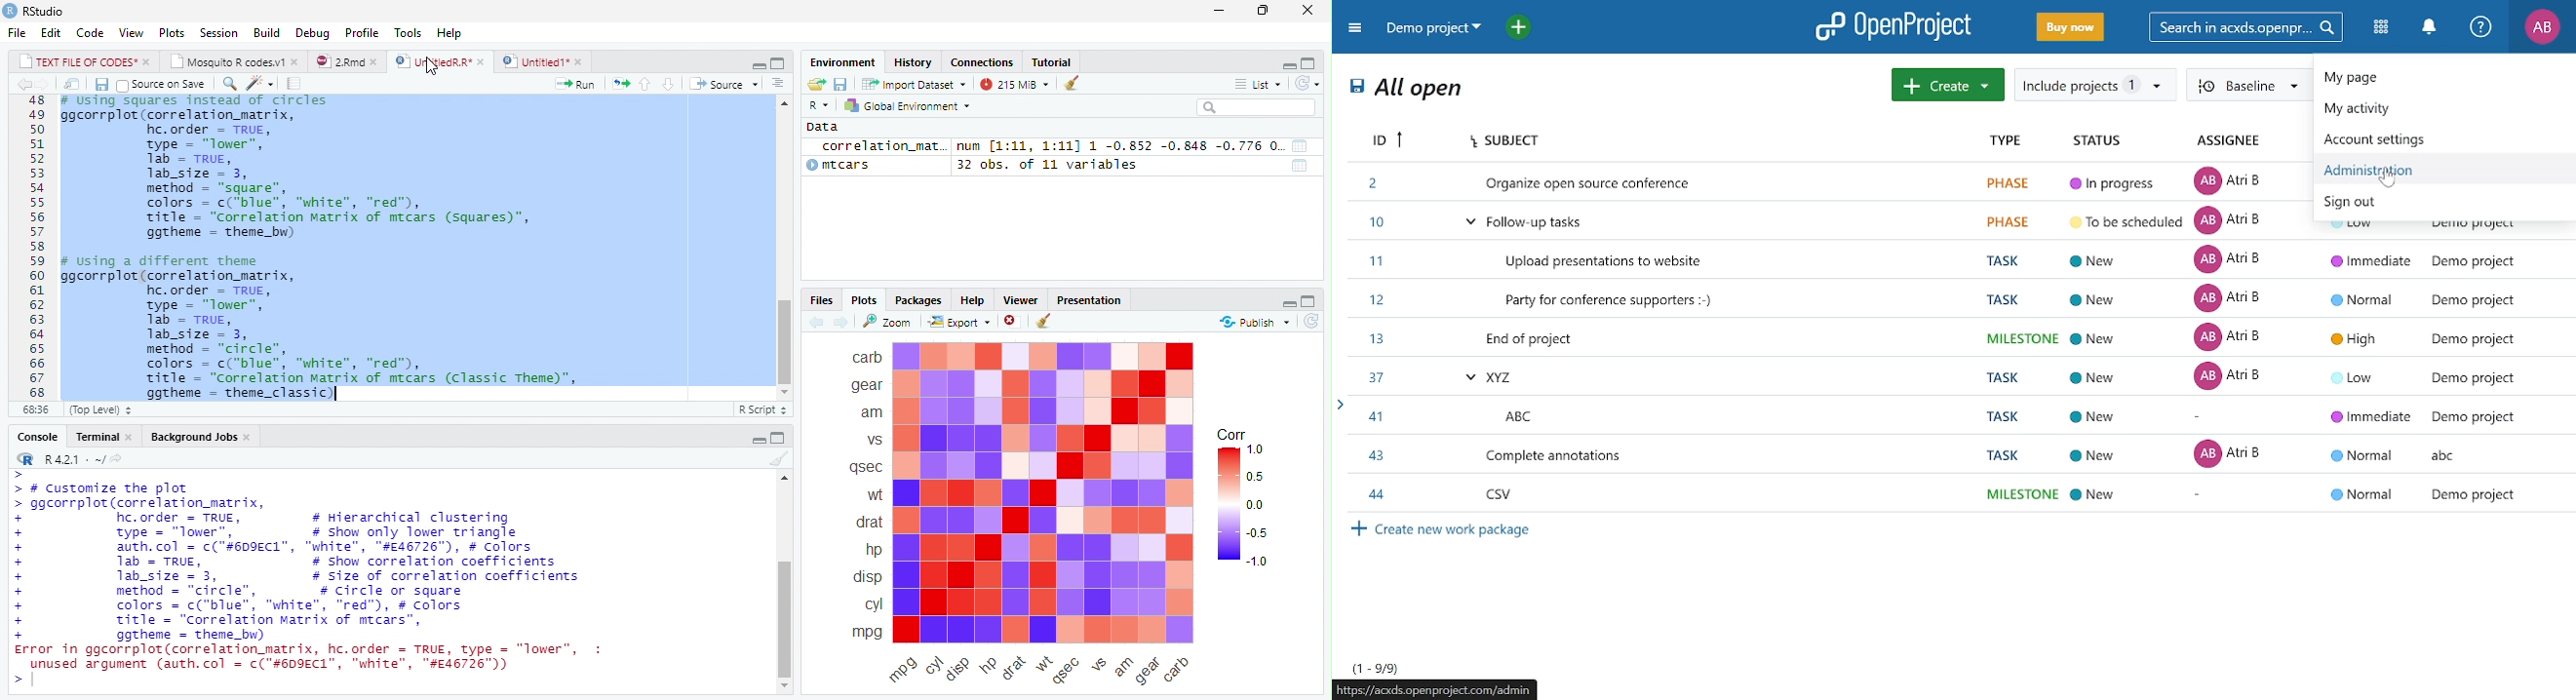 Image resolution: width=2576 pixels, height=700 pixels. Describe the element at coordinates (822, 125) in the screenshot. I see `Data` at that location.